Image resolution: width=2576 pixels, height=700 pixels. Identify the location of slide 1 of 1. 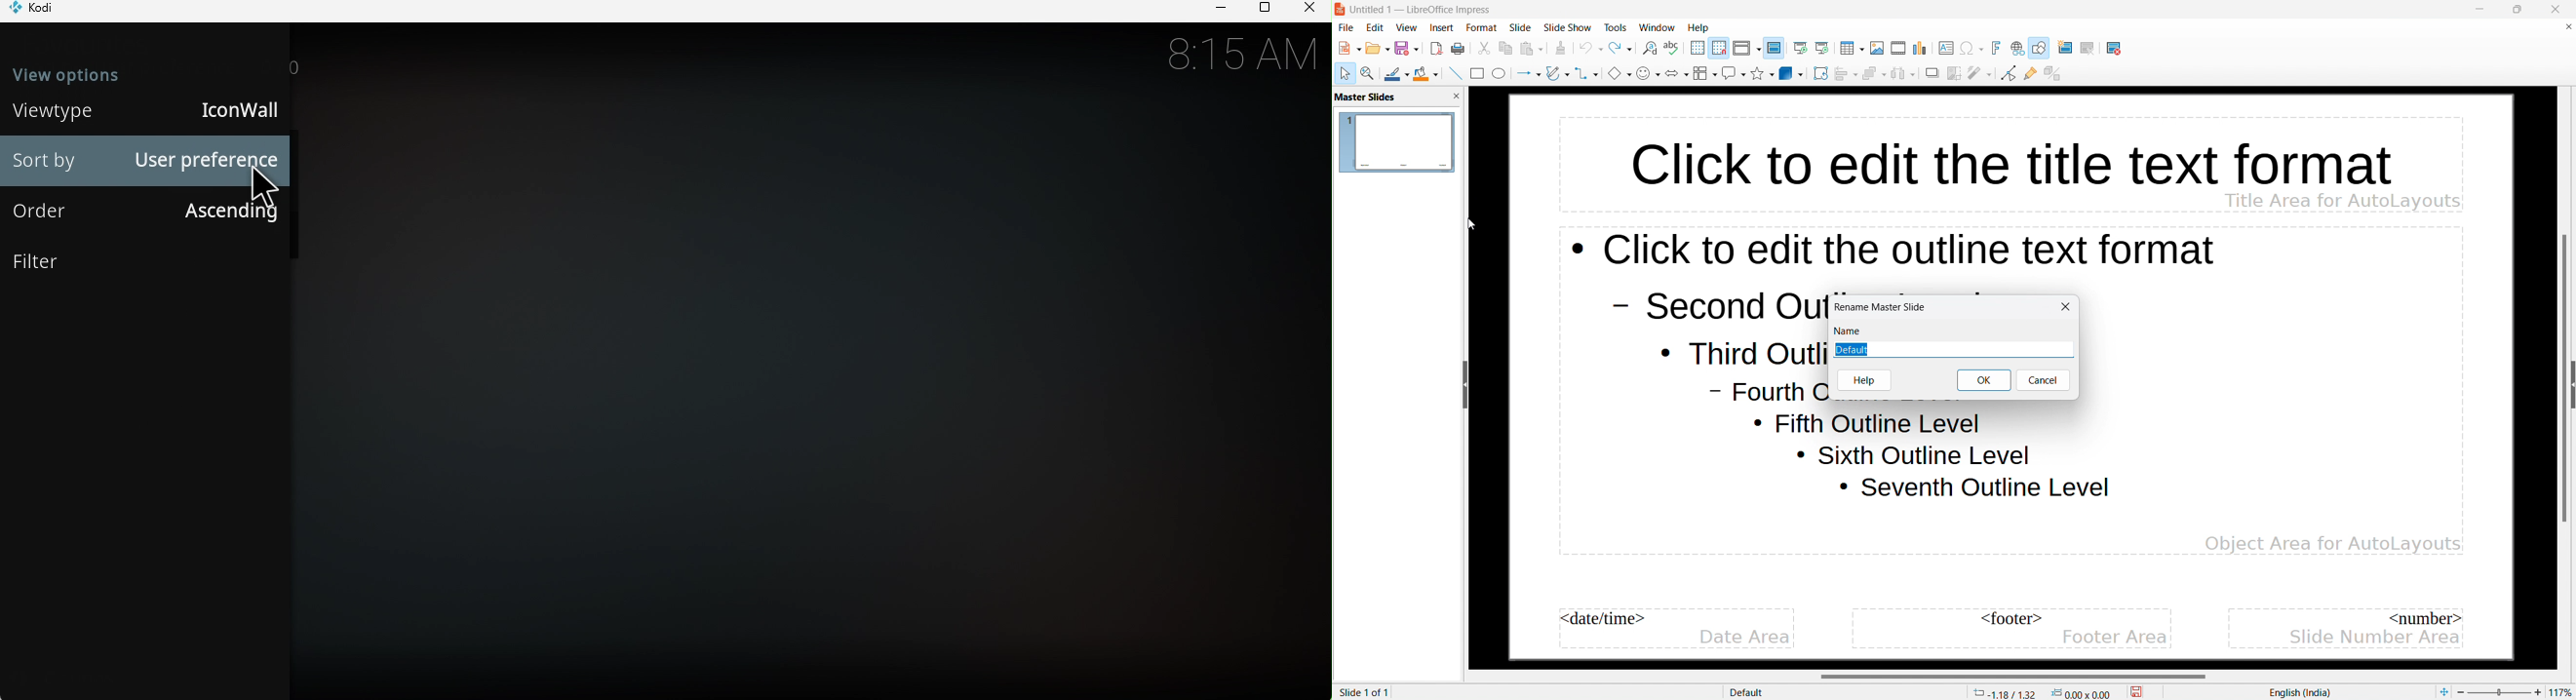
(1364, 692).